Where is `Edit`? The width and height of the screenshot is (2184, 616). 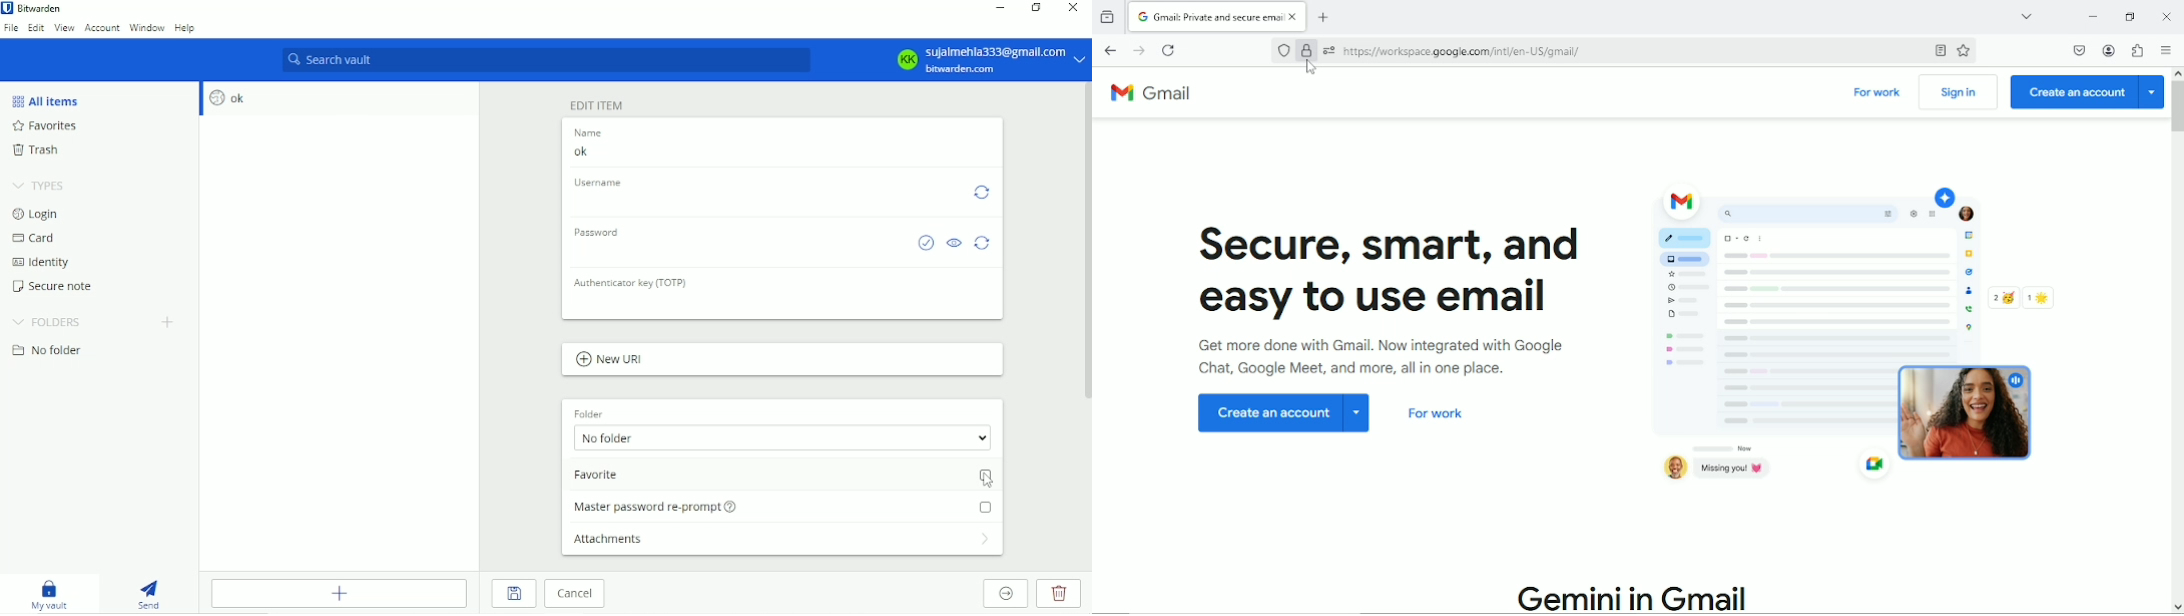 Edit is located at coordinates (36, 29).